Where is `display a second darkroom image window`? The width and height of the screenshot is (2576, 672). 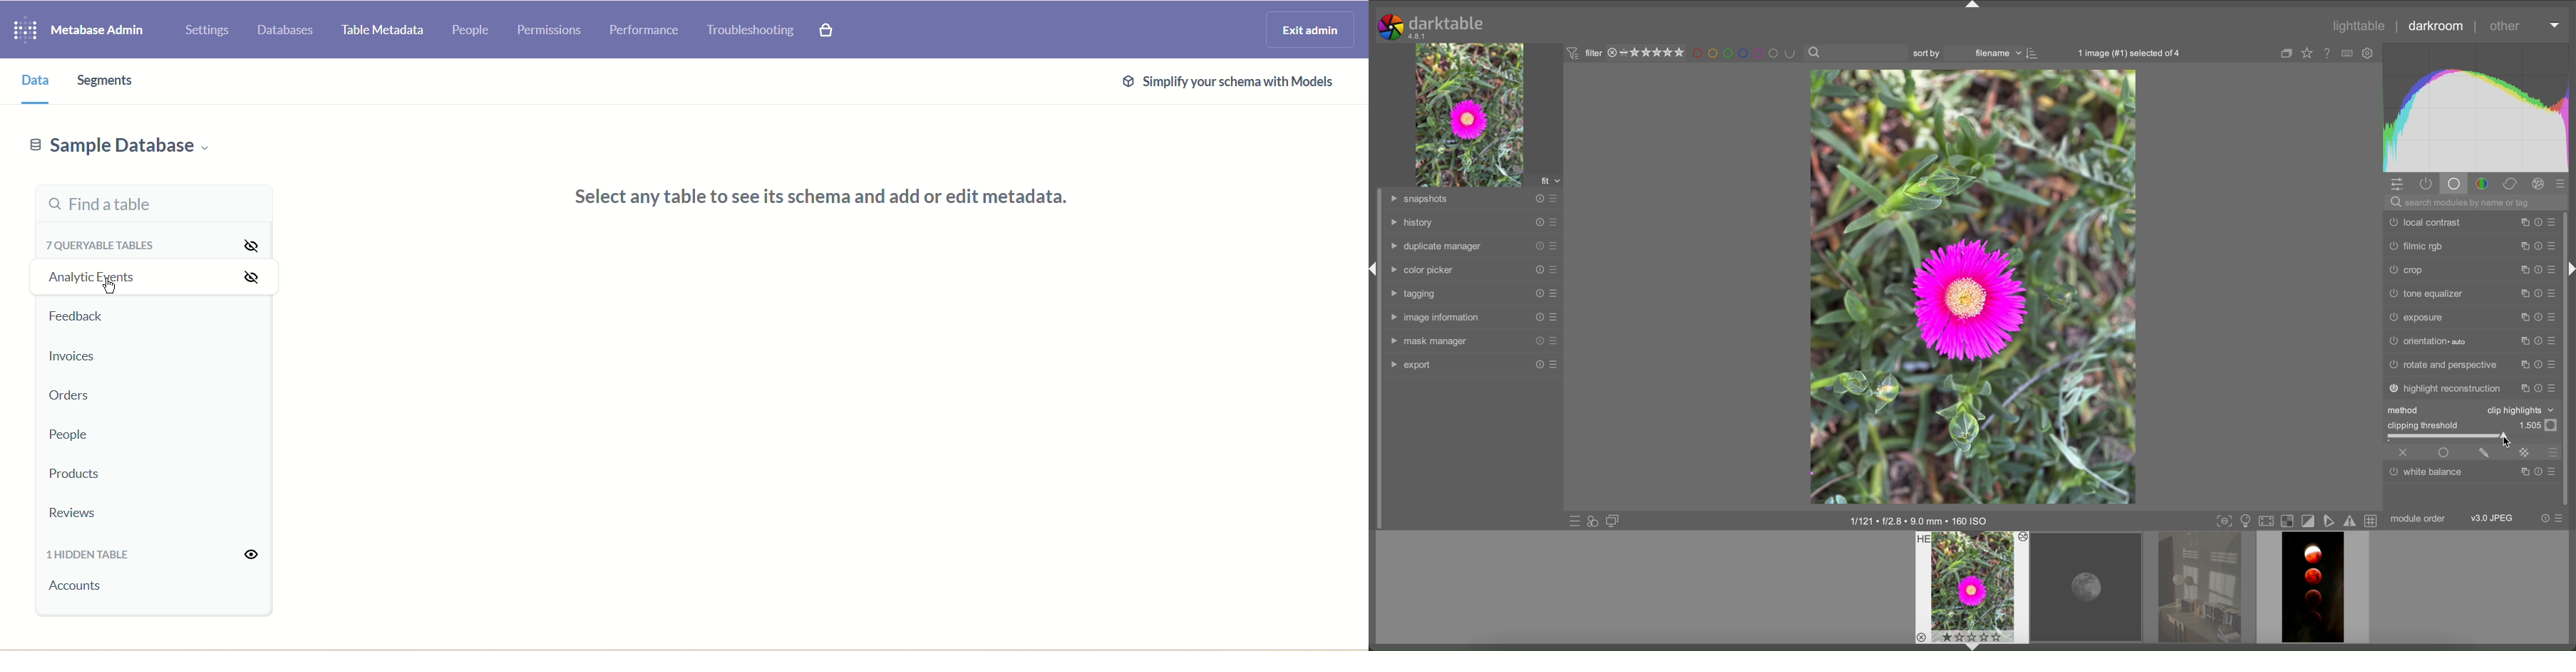 display a second darkroom image window is located at coordinates (1614, 520).